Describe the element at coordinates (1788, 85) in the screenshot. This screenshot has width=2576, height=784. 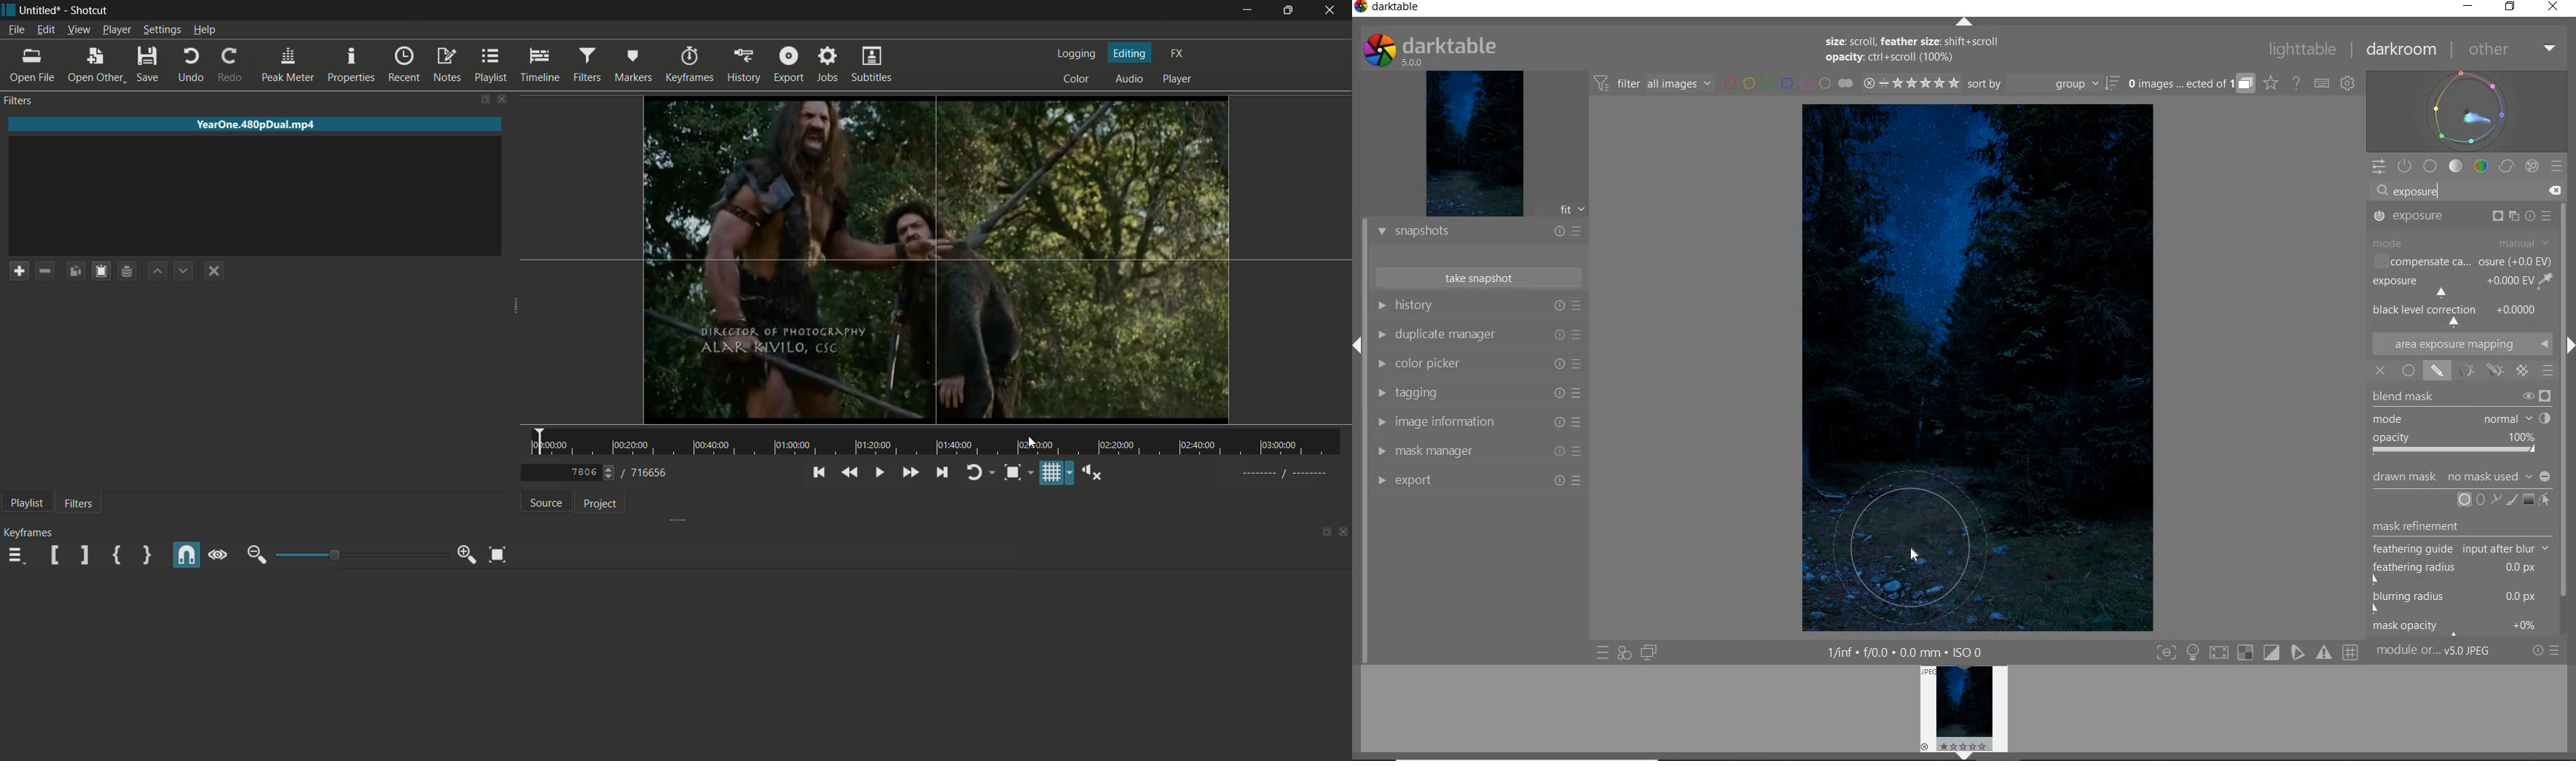
I see `FILTER BY IMAGE COLOR LABEL` at that location.